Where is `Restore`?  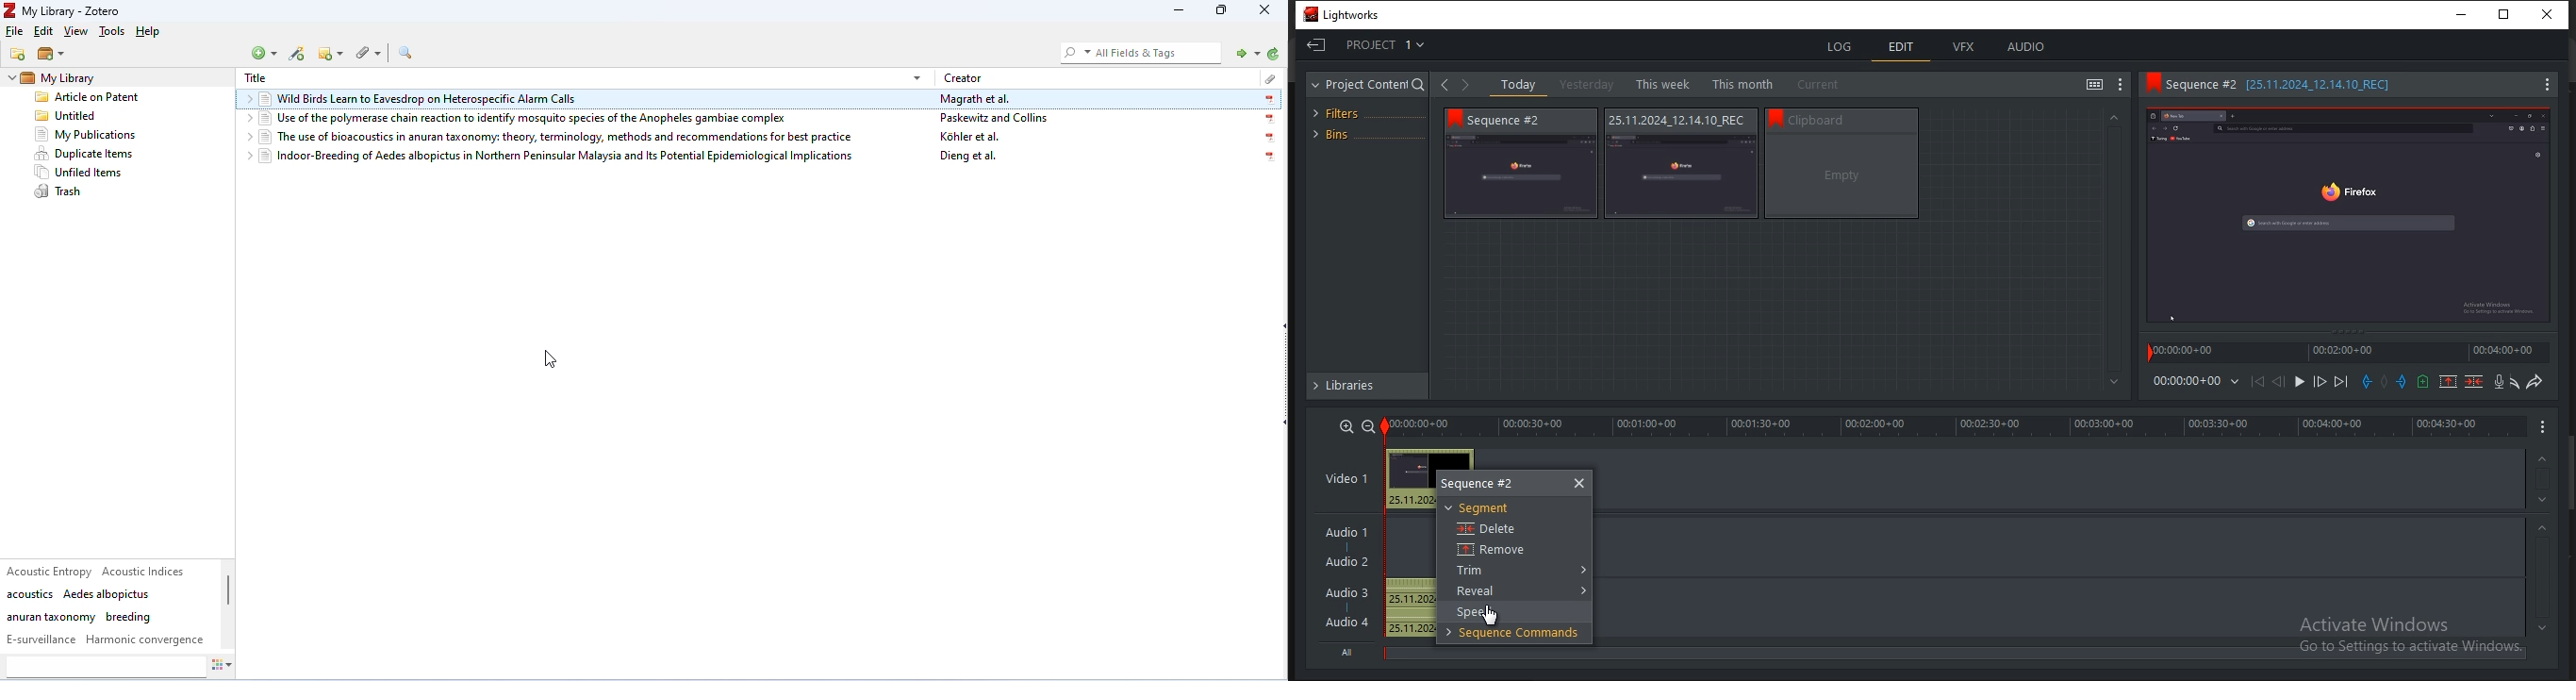
Restore is located at coordinates (2509, 12).